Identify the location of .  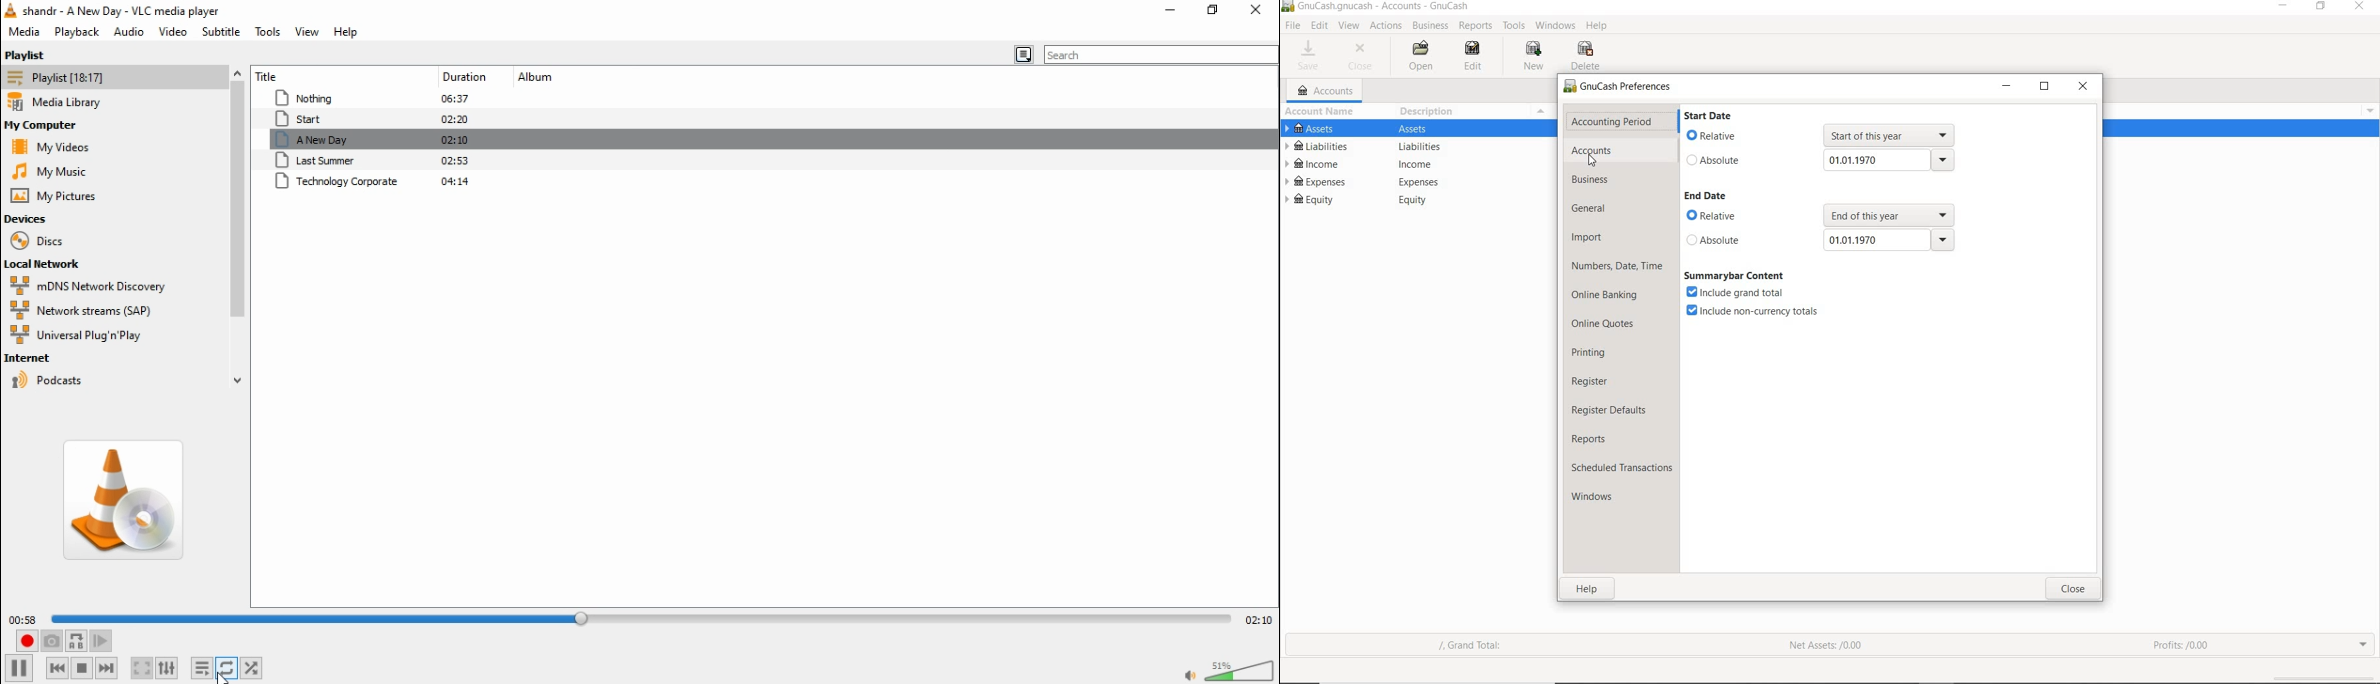
(1891, 134).